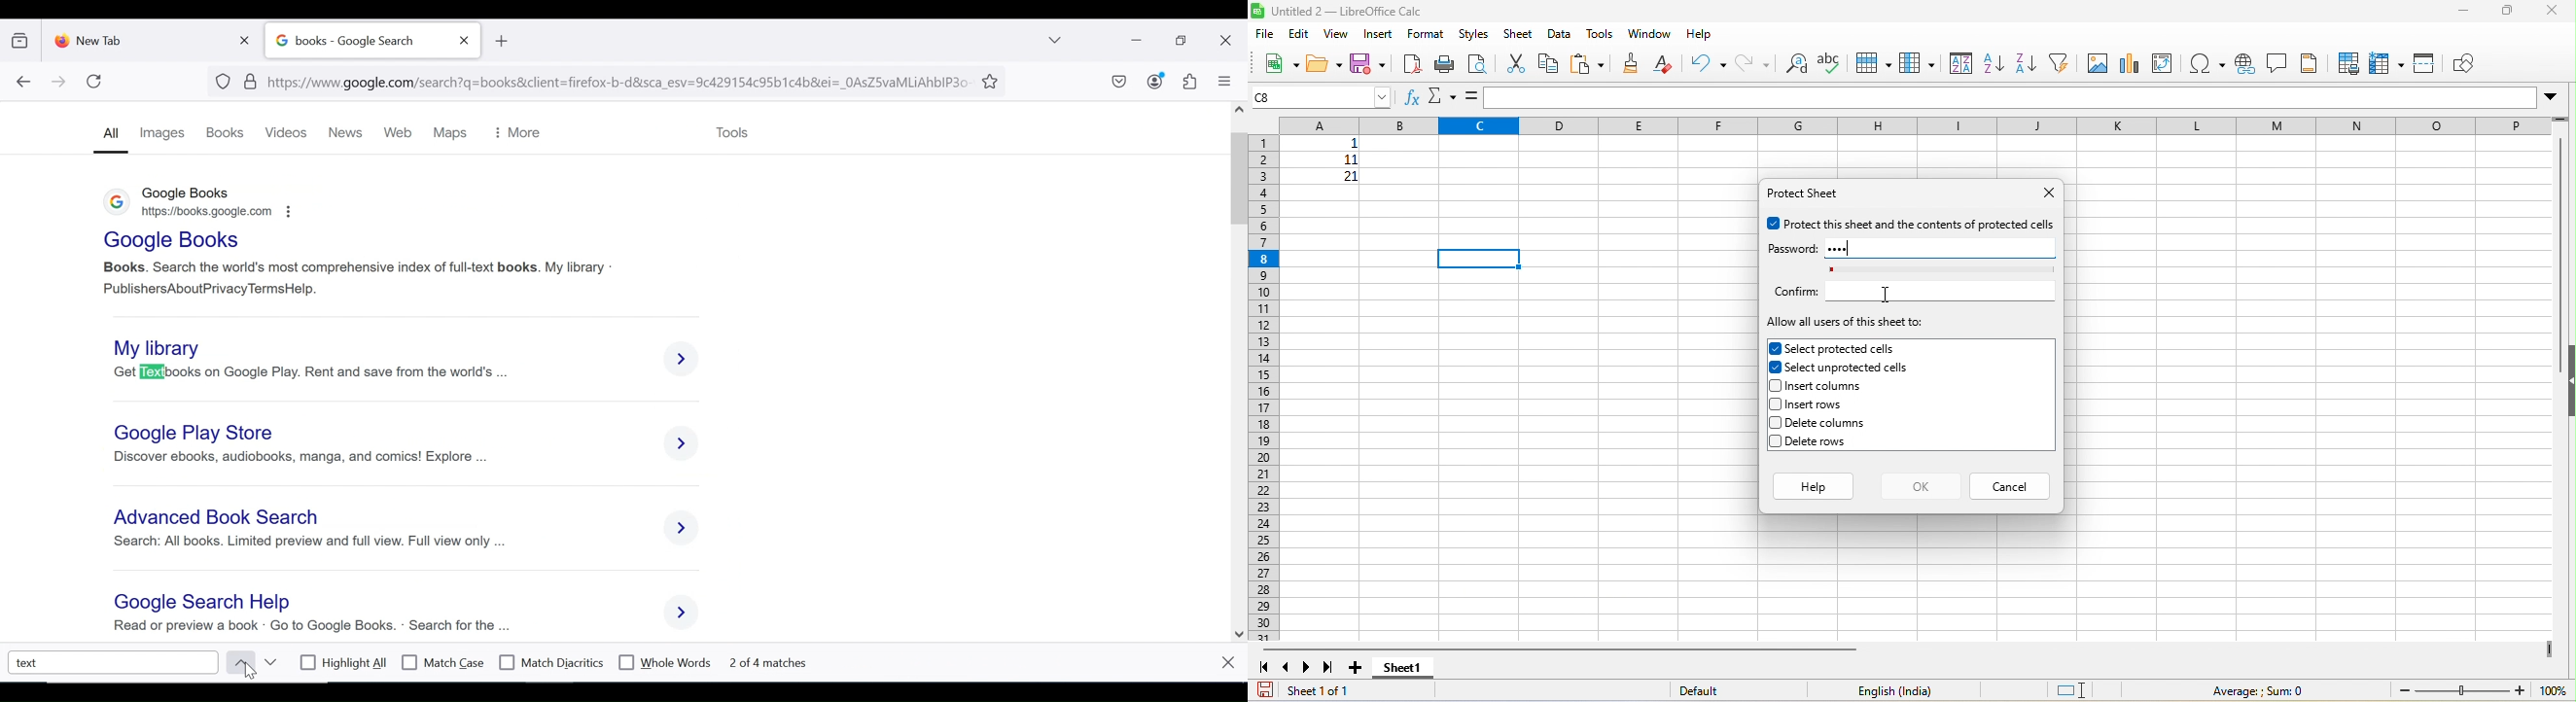  What do you see at coordinates (1227, 41) in the screenshot?
I see `close window` at bounding box center [1227, 41].